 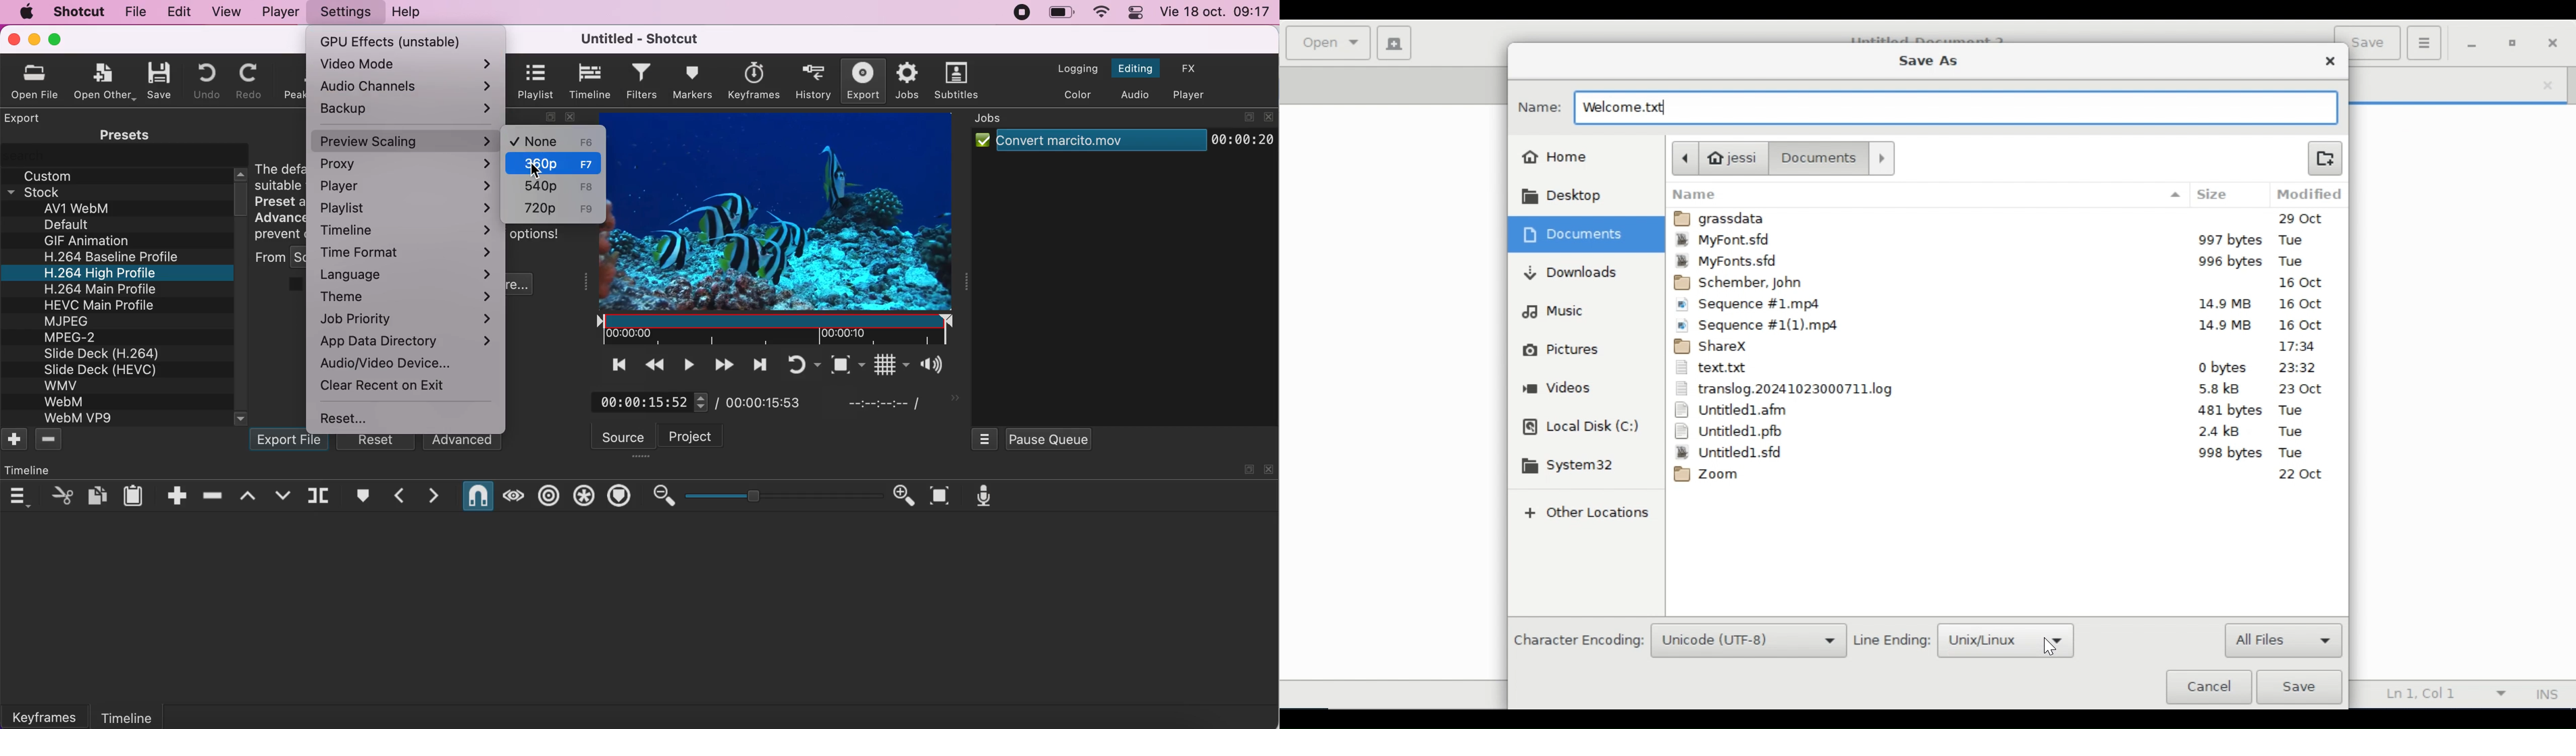 I want to click on time line panel, so click(x=30, y=470).